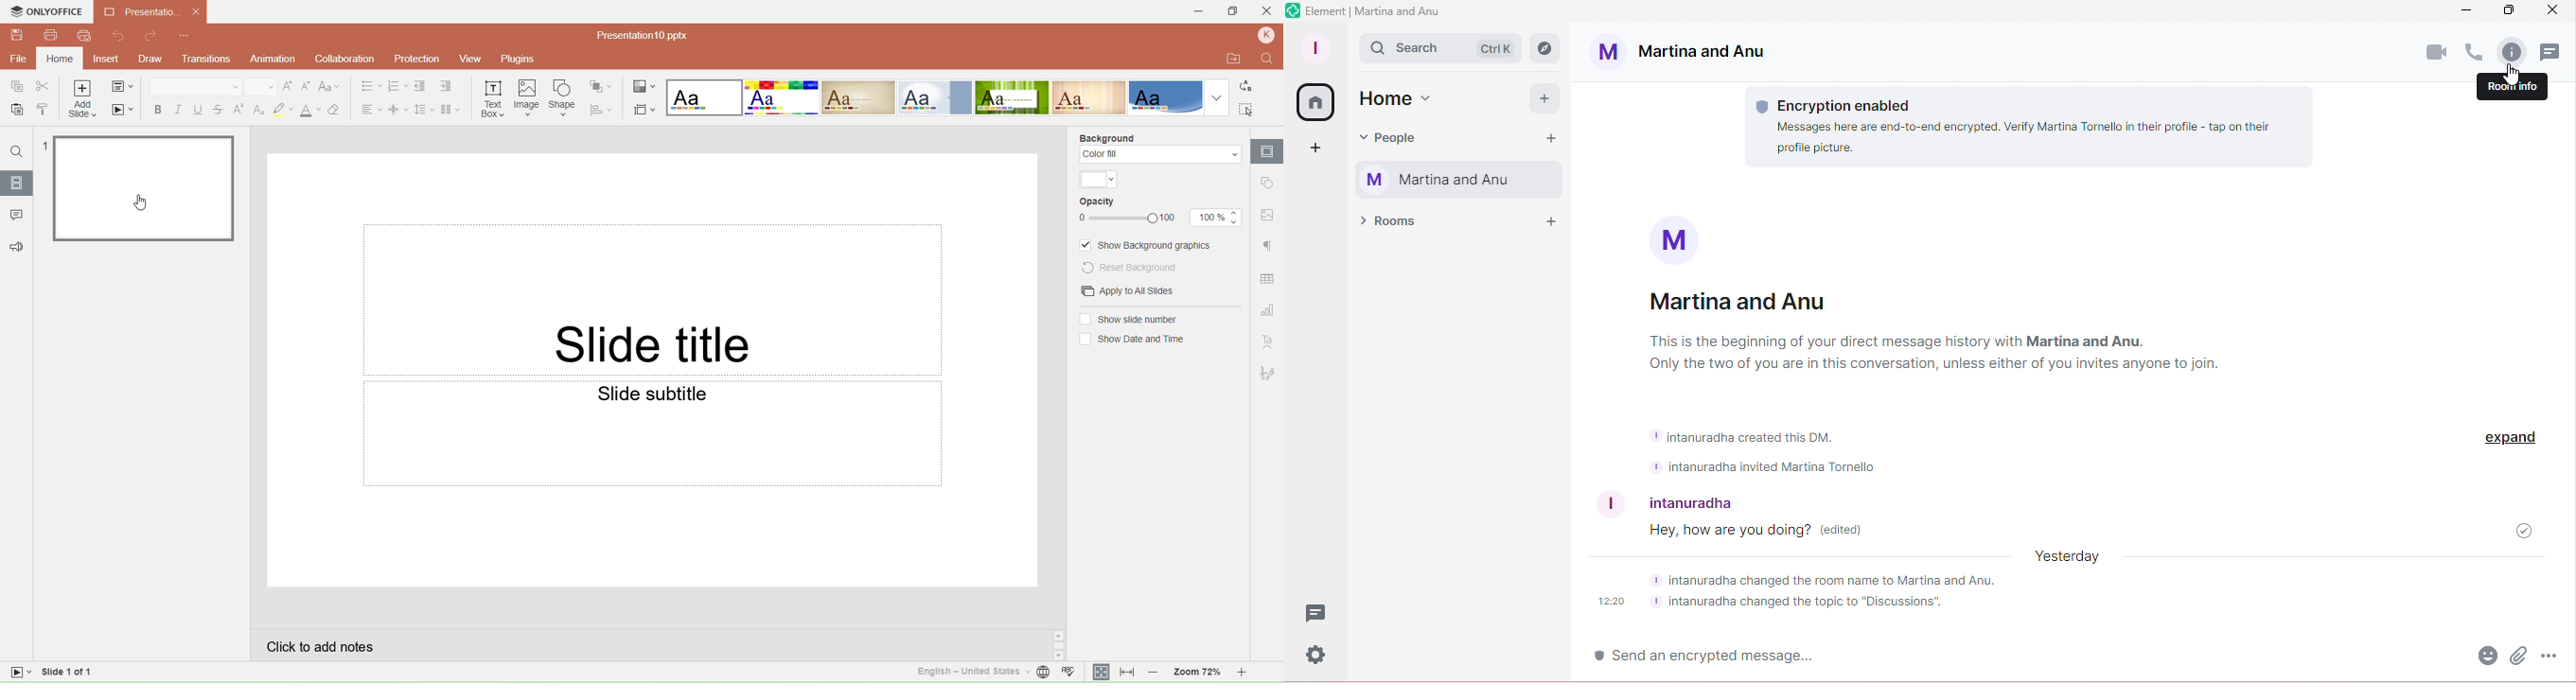 Image resolution: width=2576 pixels, height=700 pixels. I want to click on Animation, so click(272, 58).